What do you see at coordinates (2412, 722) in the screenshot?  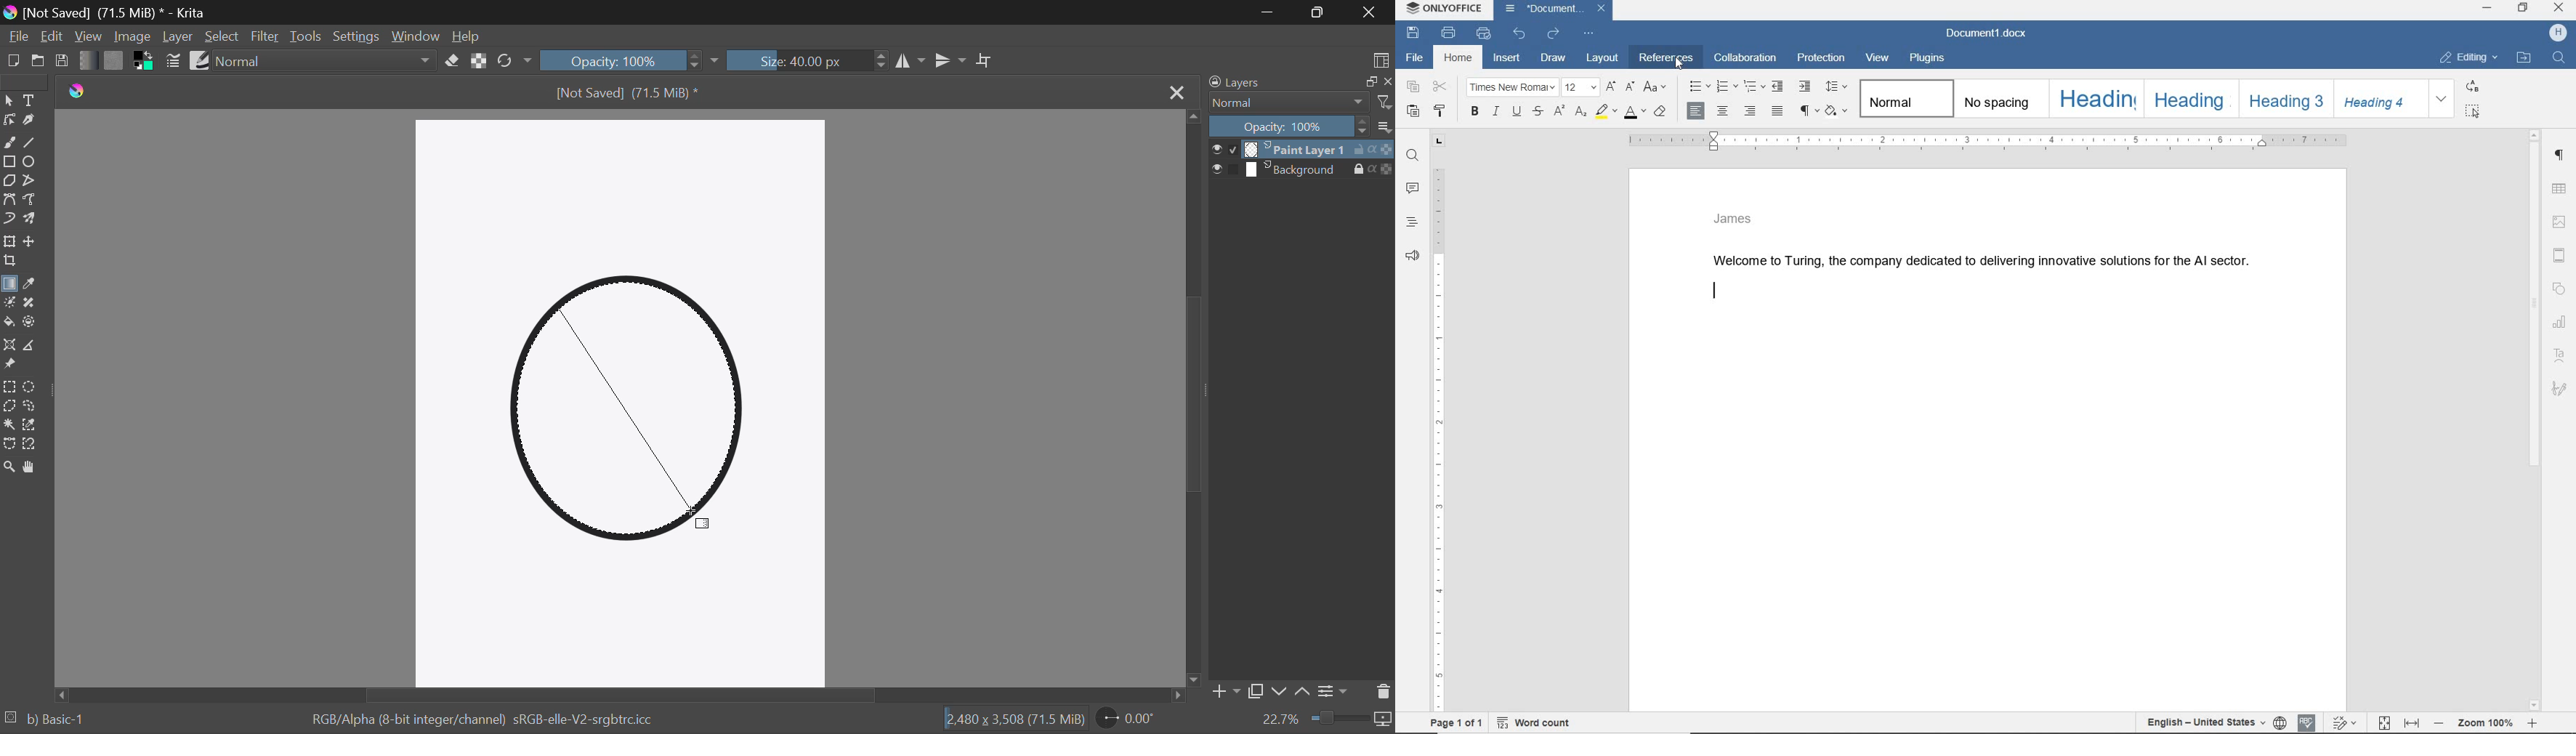 I see `fit to width` at bounding box center [2412, 722].